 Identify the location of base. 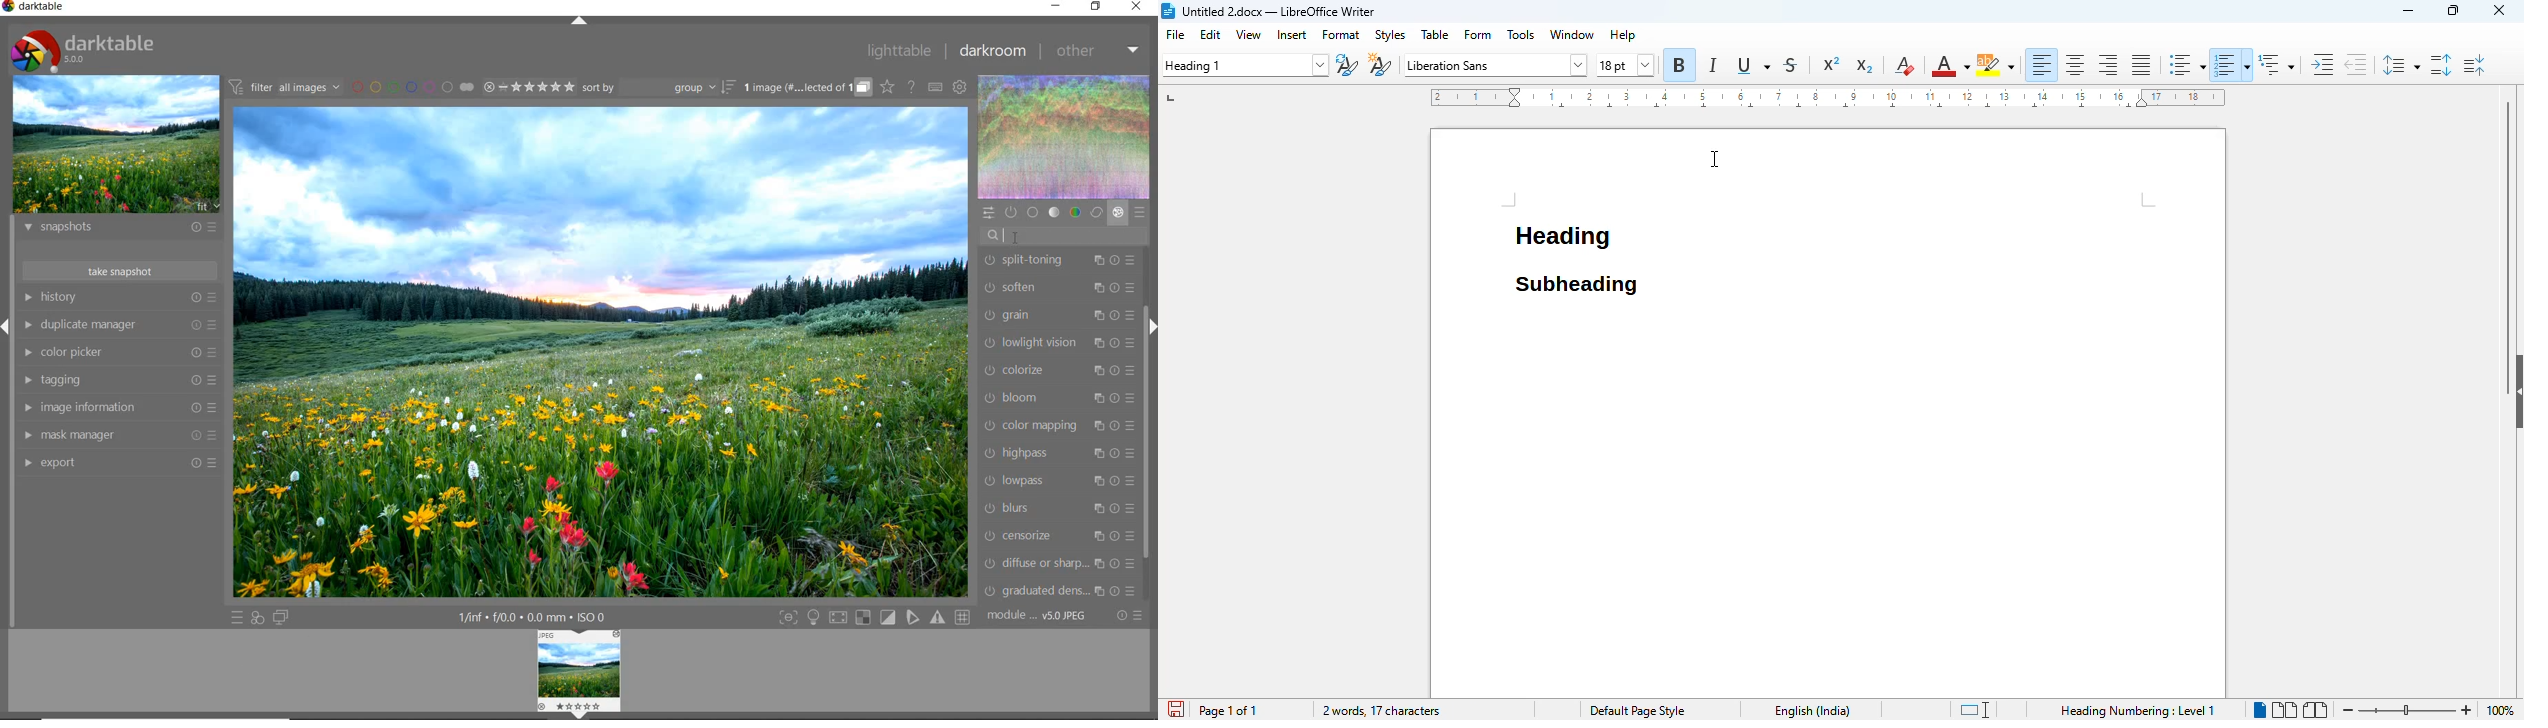
(1033, 212).